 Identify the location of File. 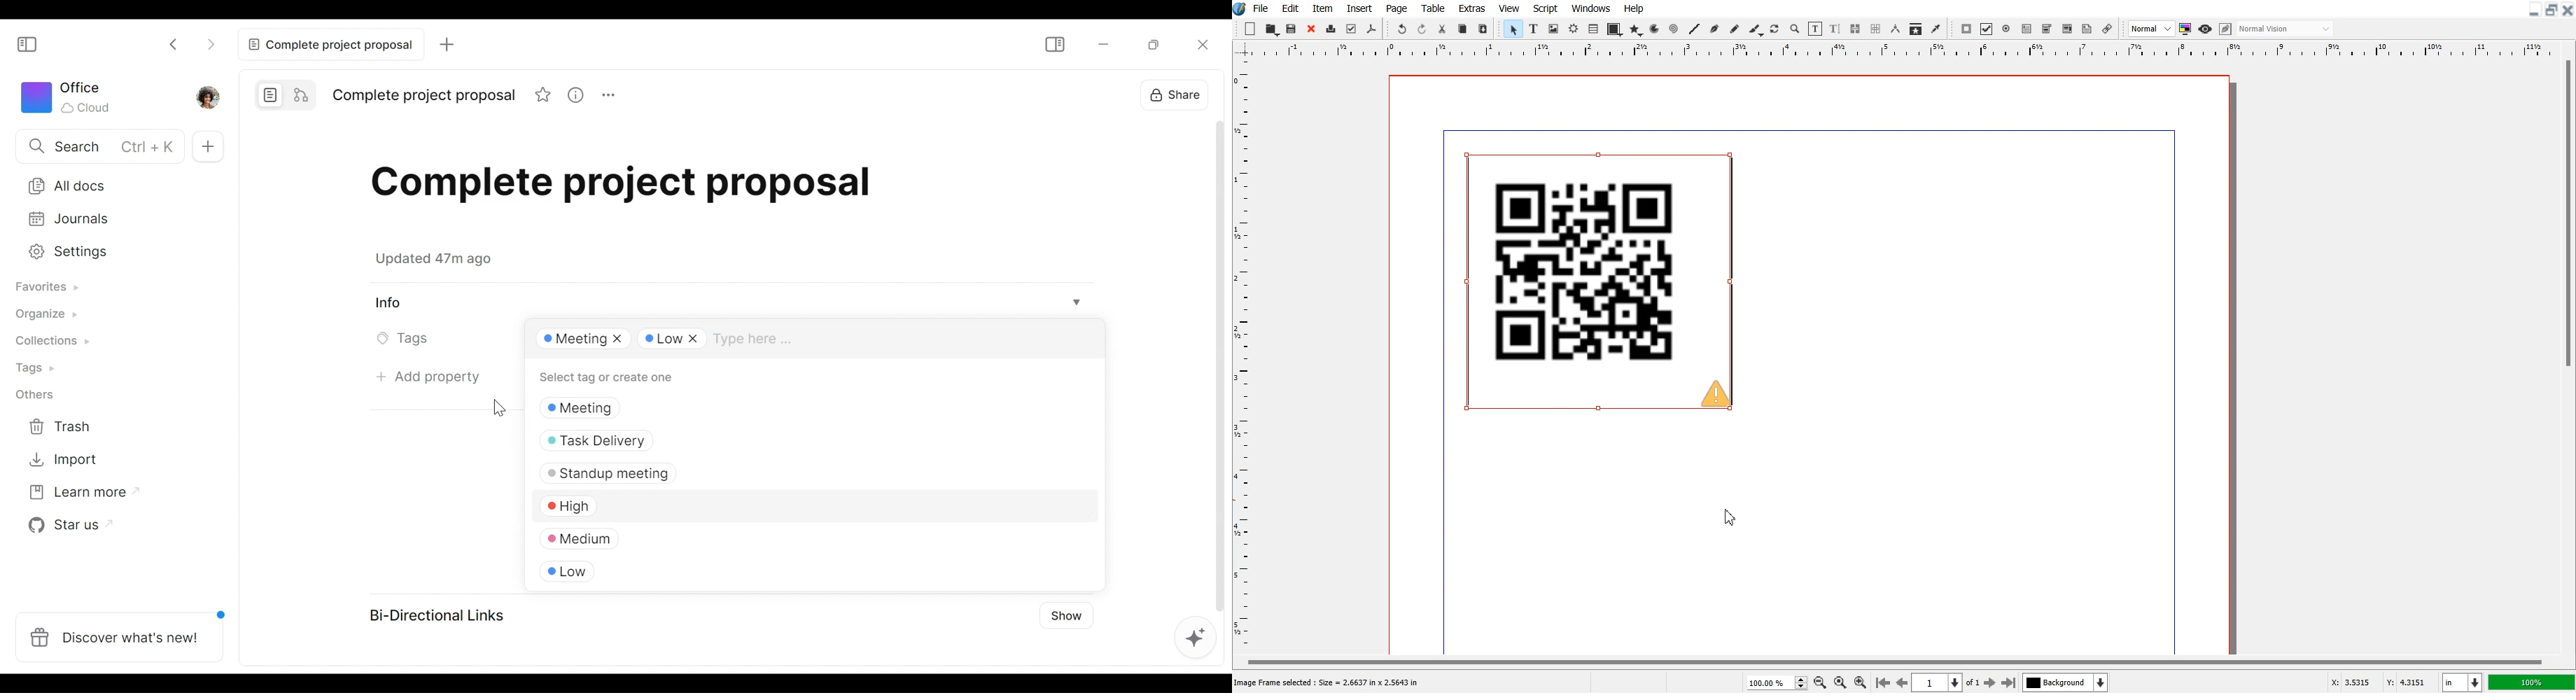
(1261, 8).